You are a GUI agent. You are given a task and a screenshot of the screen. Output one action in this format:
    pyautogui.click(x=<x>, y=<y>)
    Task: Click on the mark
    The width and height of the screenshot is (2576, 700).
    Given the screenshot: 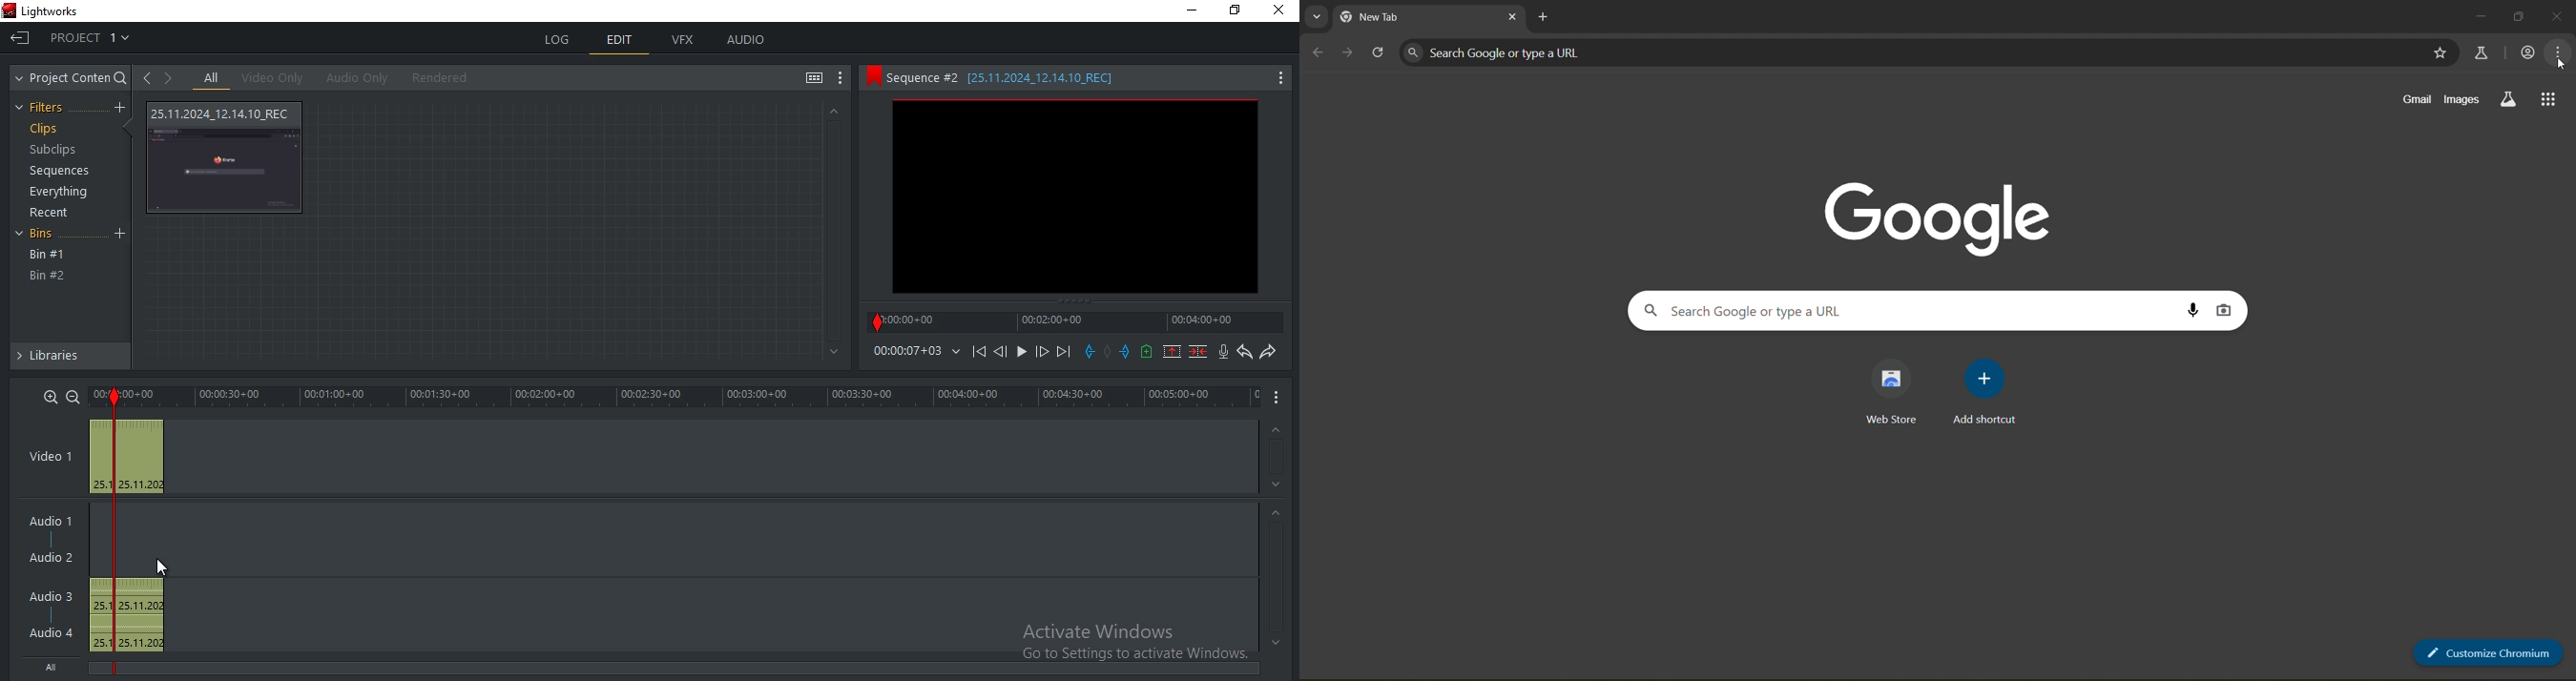 What is the action you would take?
    pyautogui.click(x=112, y=398)
    